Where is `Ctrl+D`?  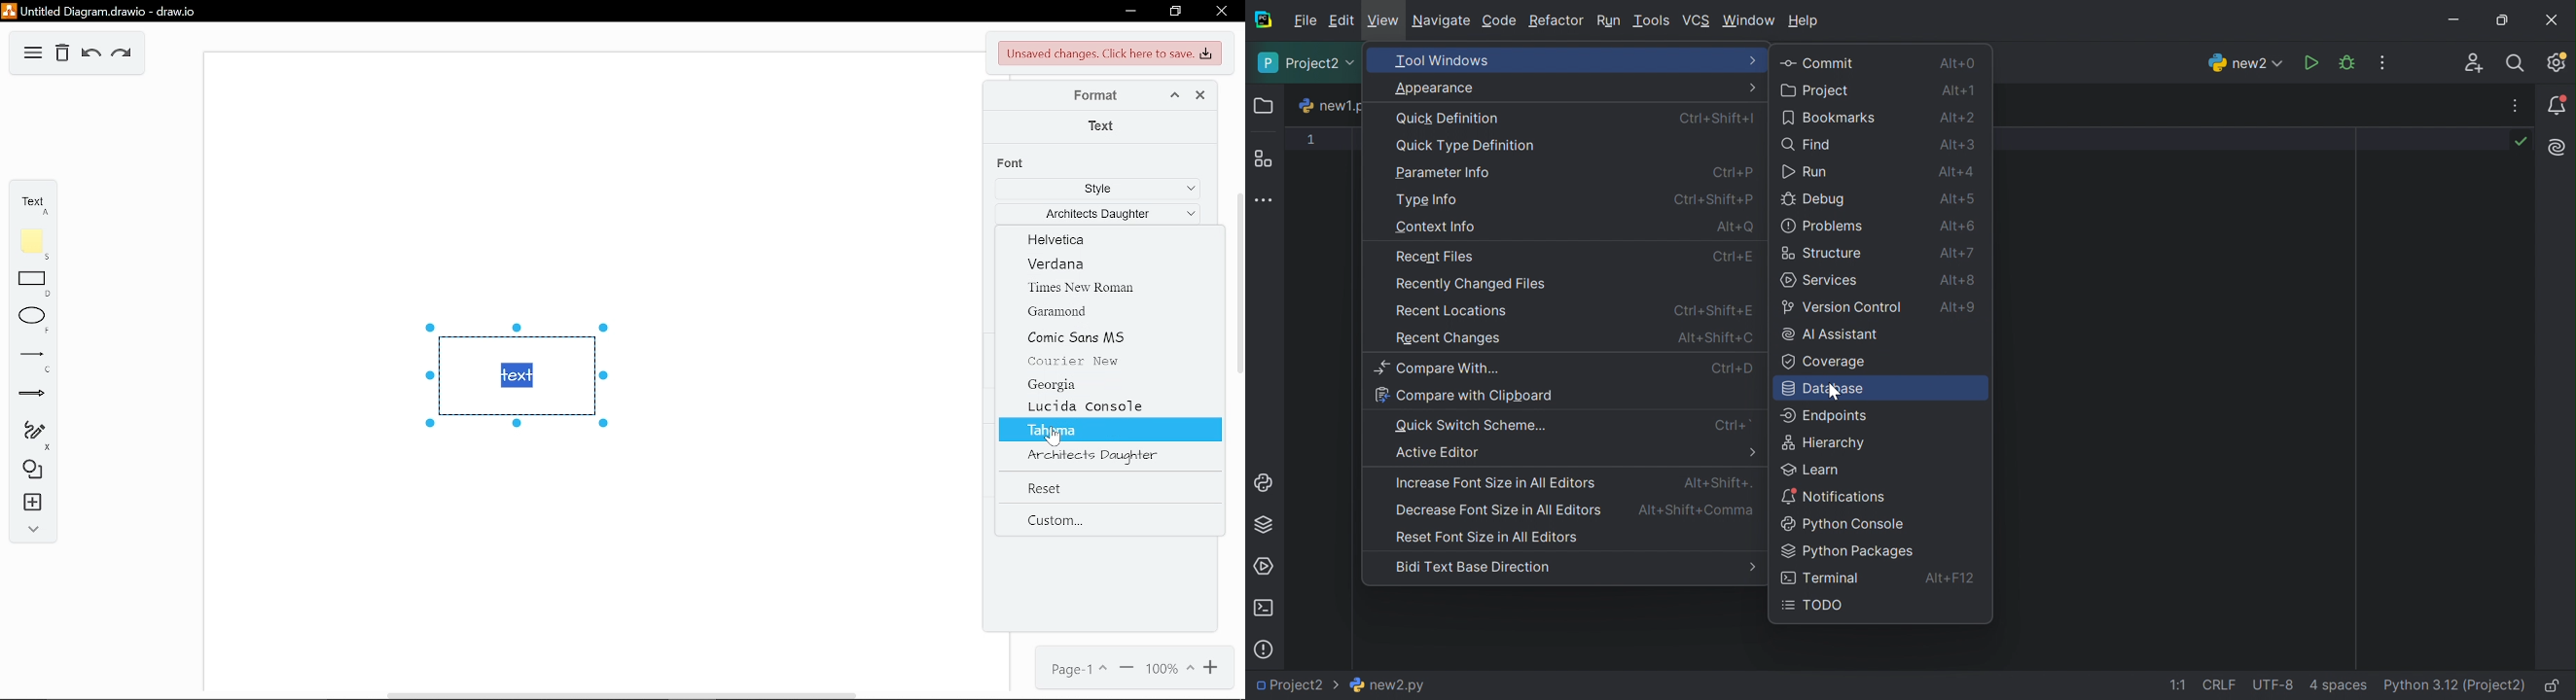 Ctrl+D is located at coordinates (1732, 367).